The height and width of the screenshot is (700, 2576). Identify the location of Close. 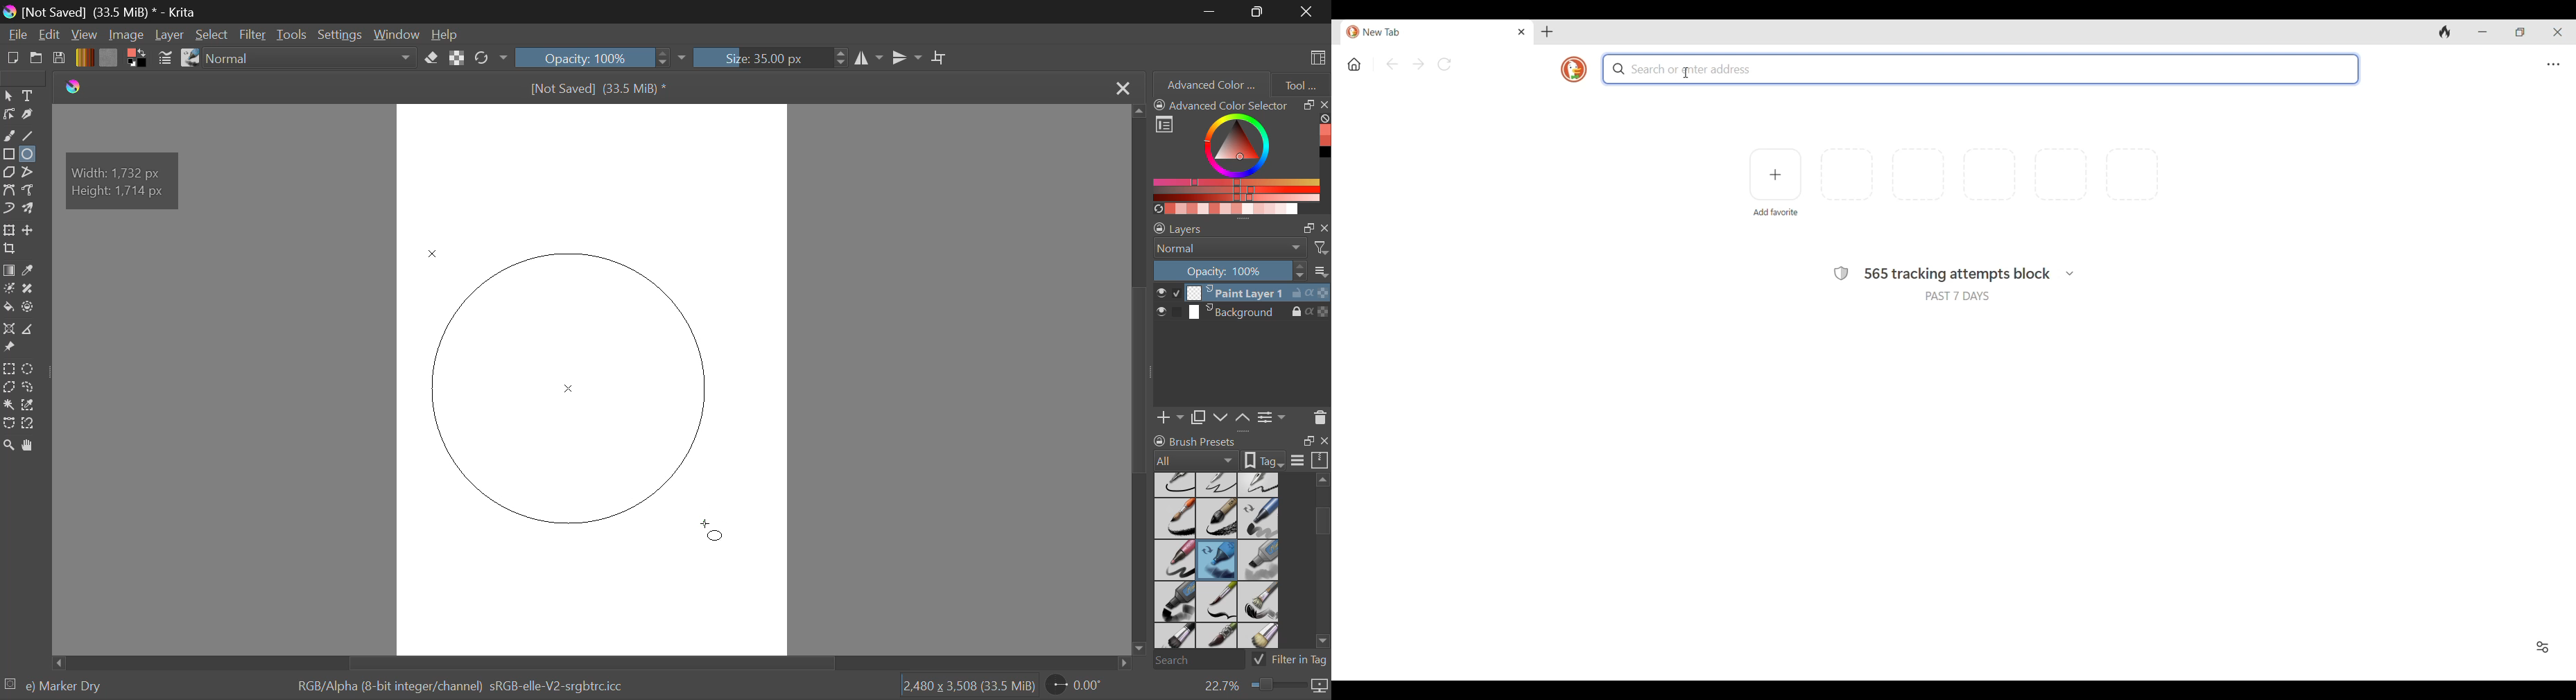
(1121, 89).